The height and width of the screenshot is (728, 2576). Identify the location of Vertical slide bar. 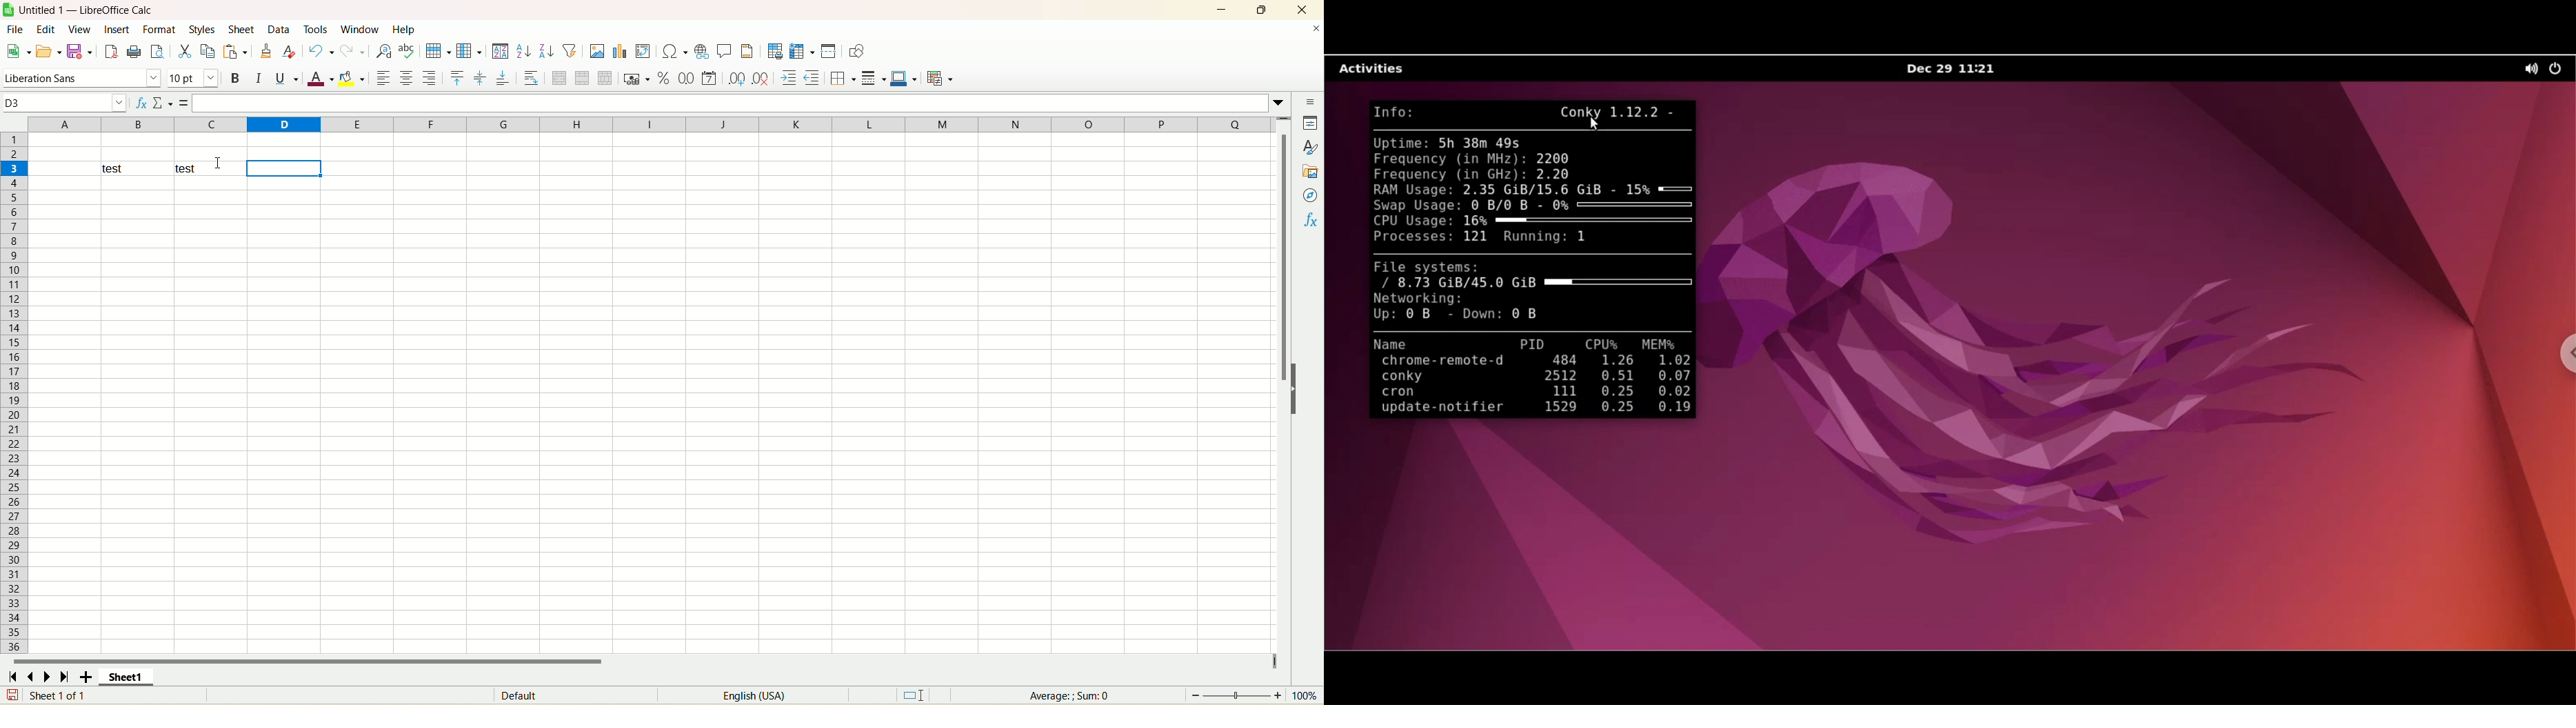
(1282, 393).